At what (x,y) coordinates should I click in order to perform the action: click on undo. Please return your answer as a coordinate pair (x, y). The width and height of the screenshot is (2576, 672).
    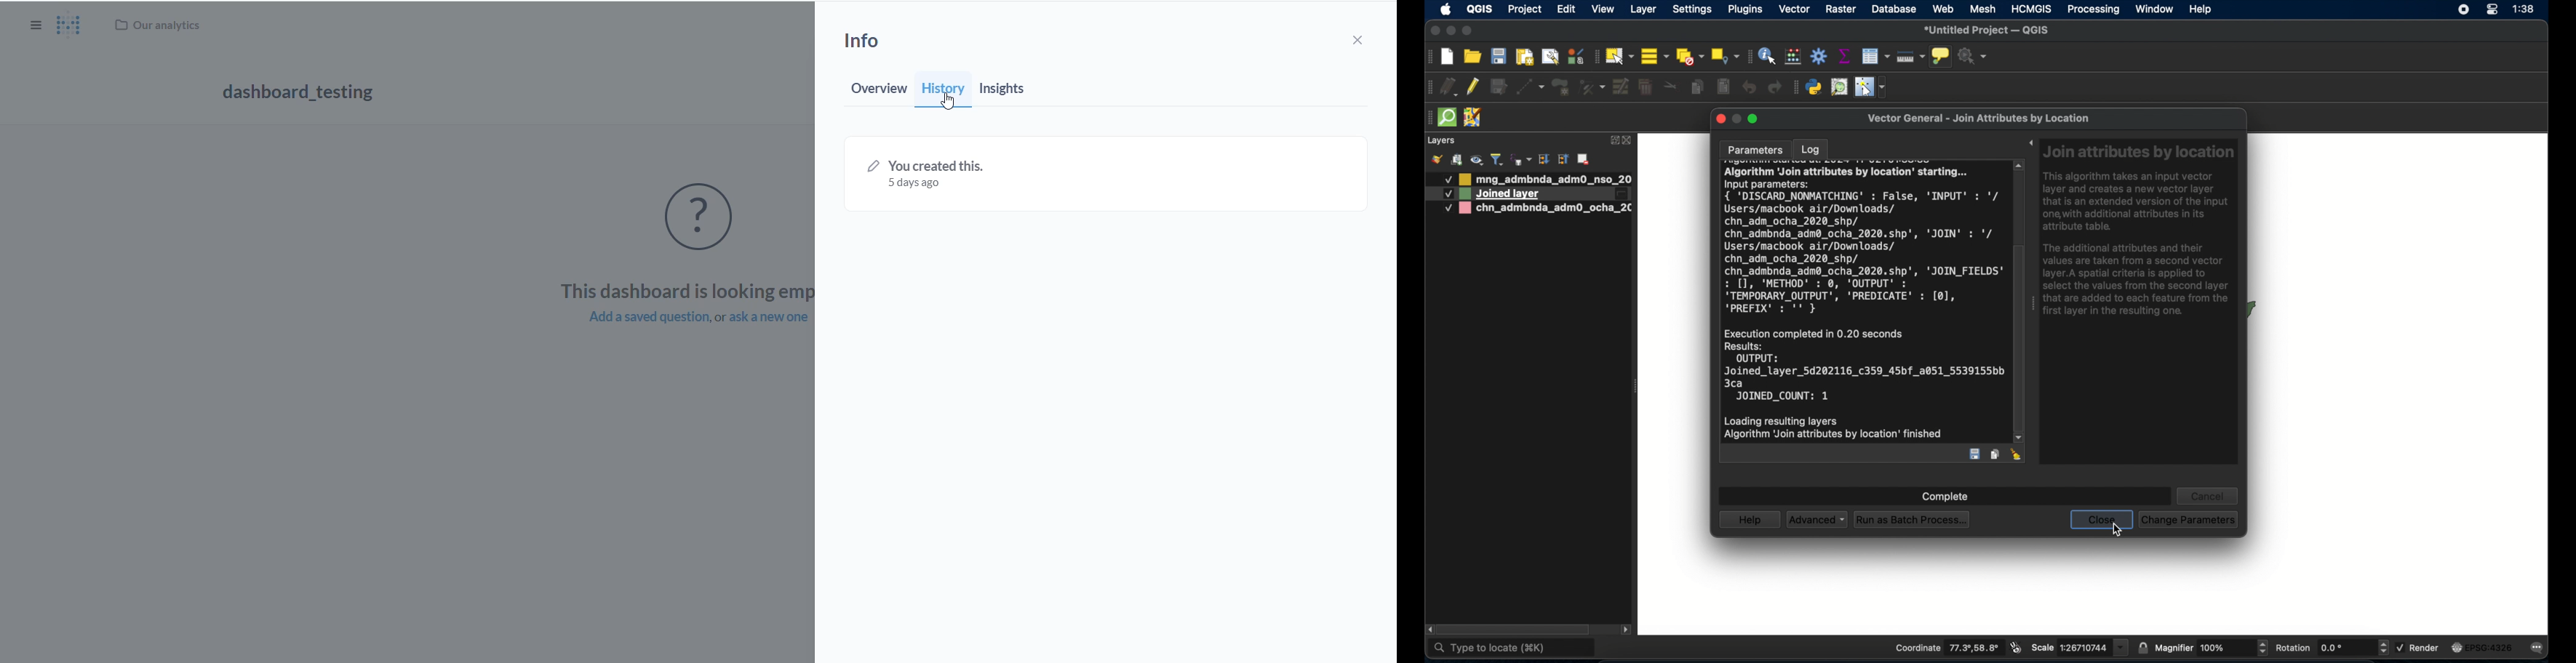
    Looking at the image, I should click on (1749, 87).